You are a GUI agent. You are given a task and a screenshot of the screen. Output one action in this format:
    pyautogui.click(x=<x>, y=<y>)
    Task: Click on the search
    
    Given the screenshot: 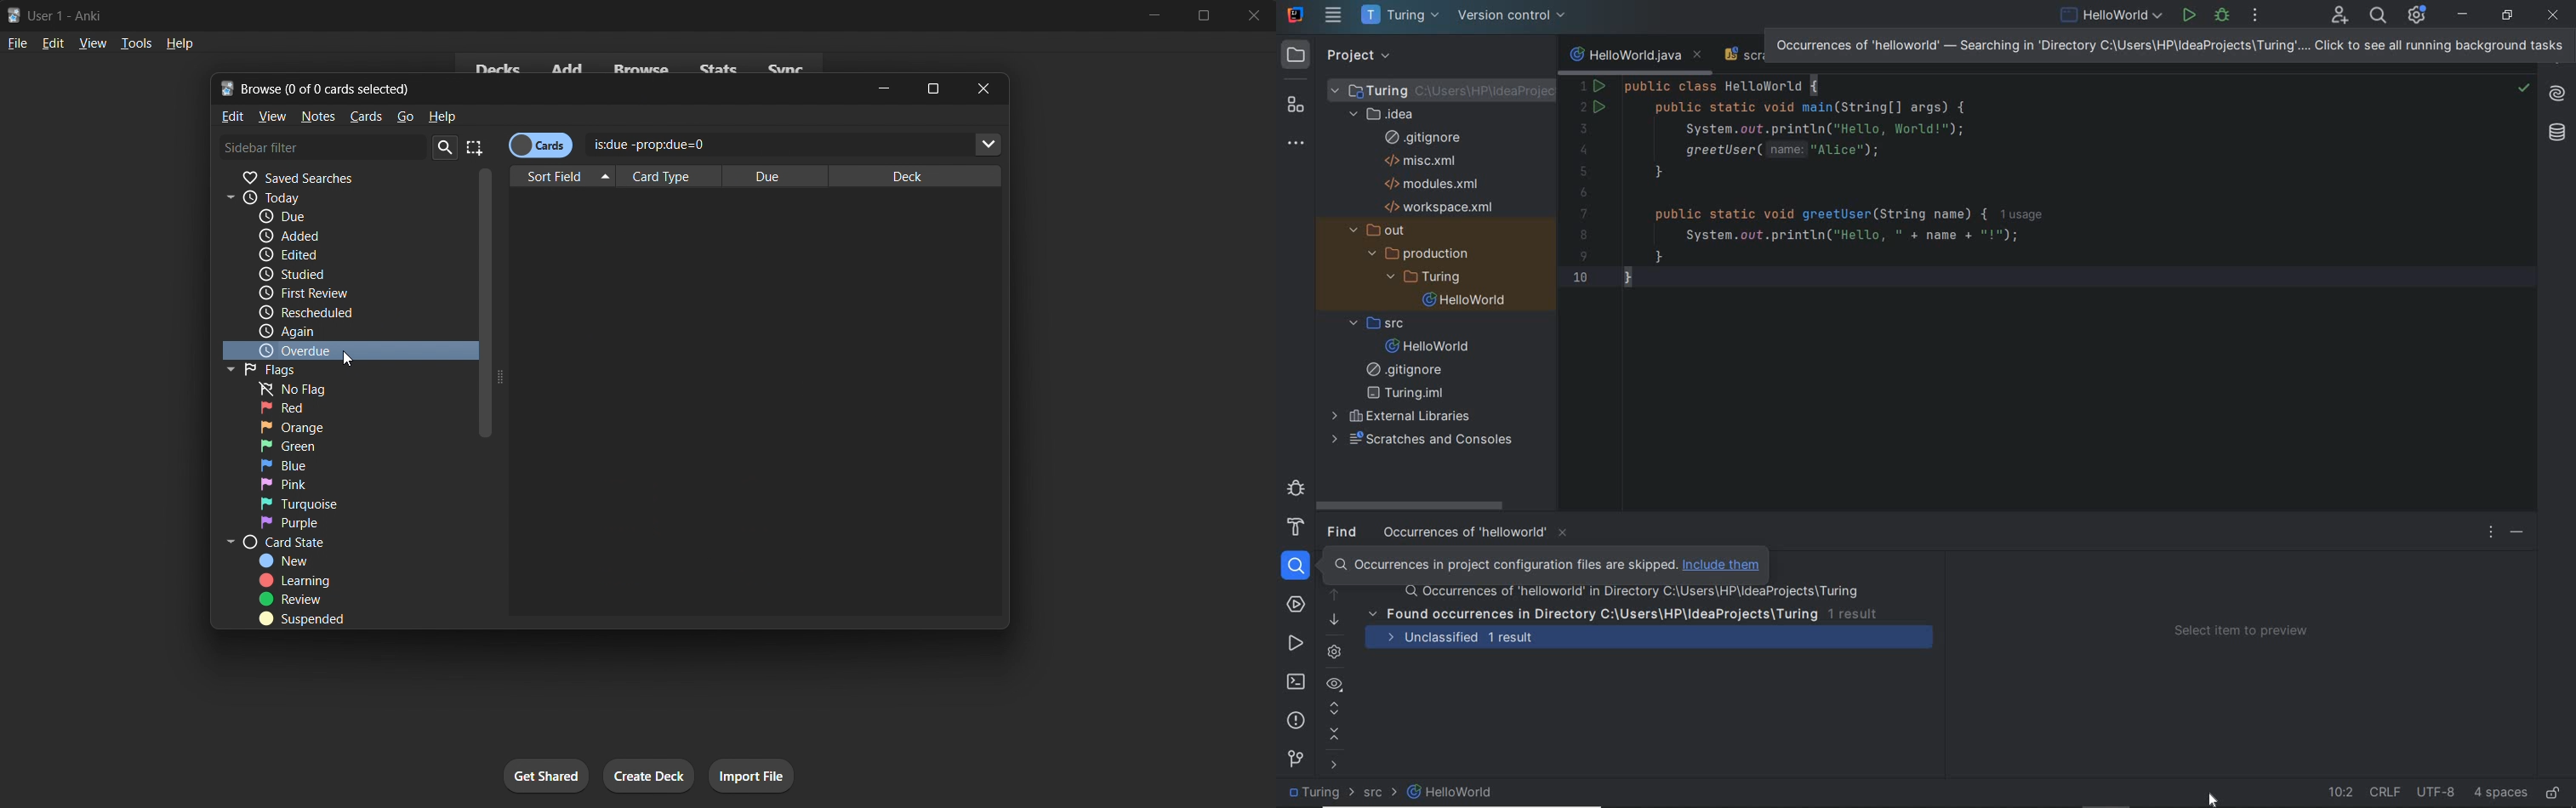 What is the action you would take?
    pyautogui.click(x=1299, y=566)
    